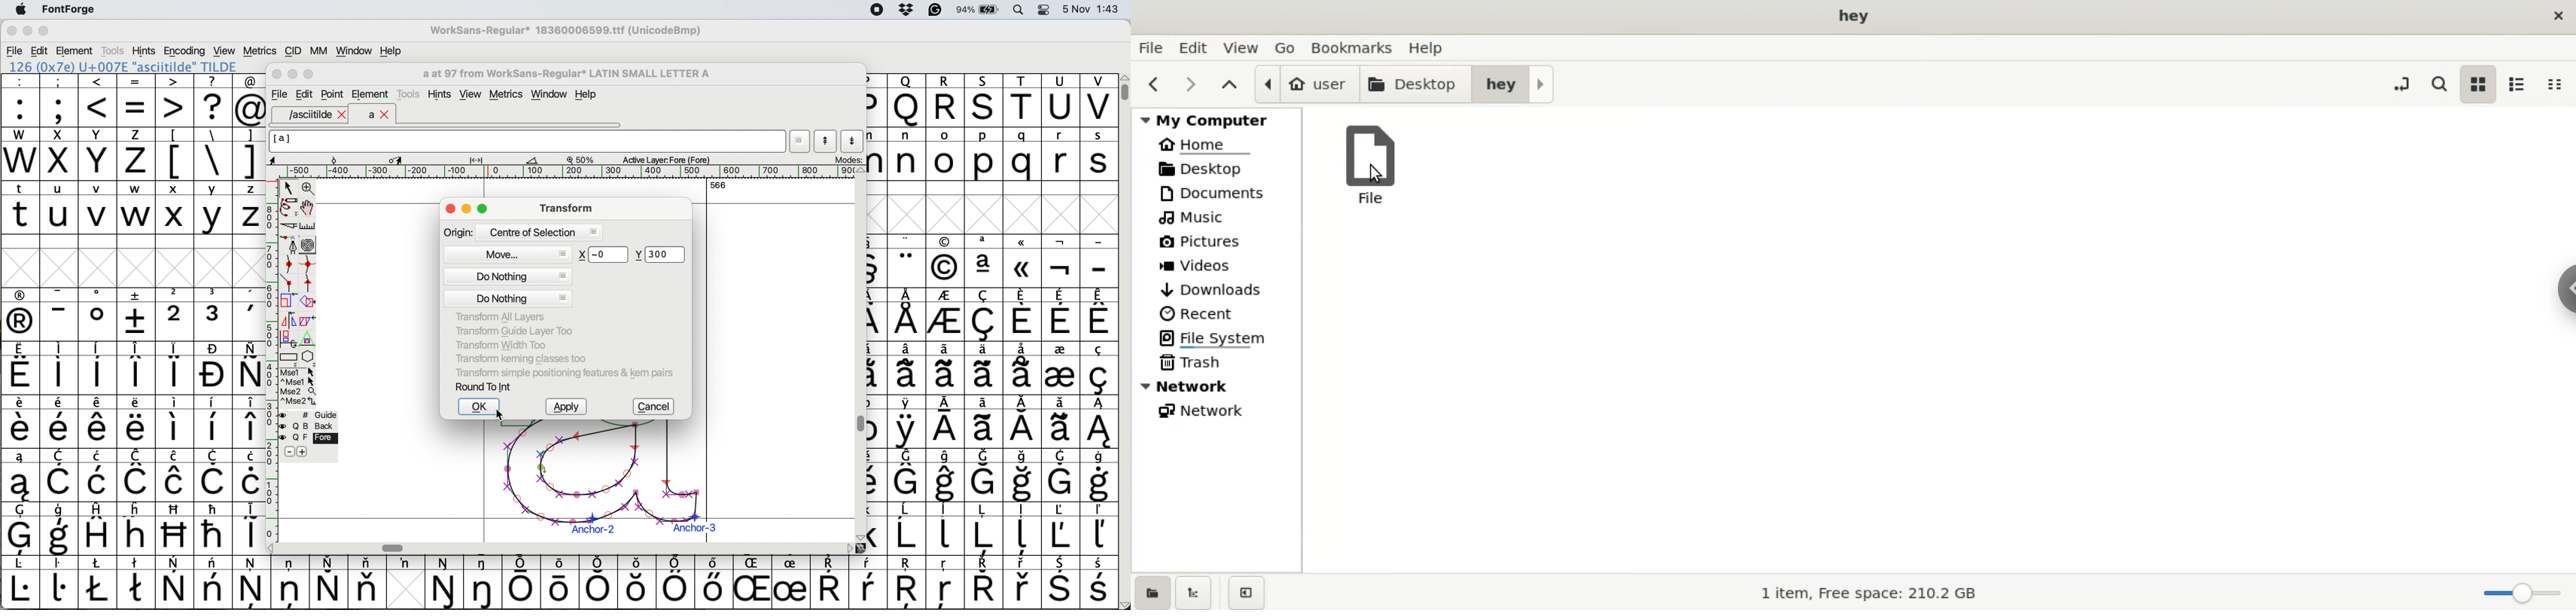  I want to click on symbol, so click(1099, 476).